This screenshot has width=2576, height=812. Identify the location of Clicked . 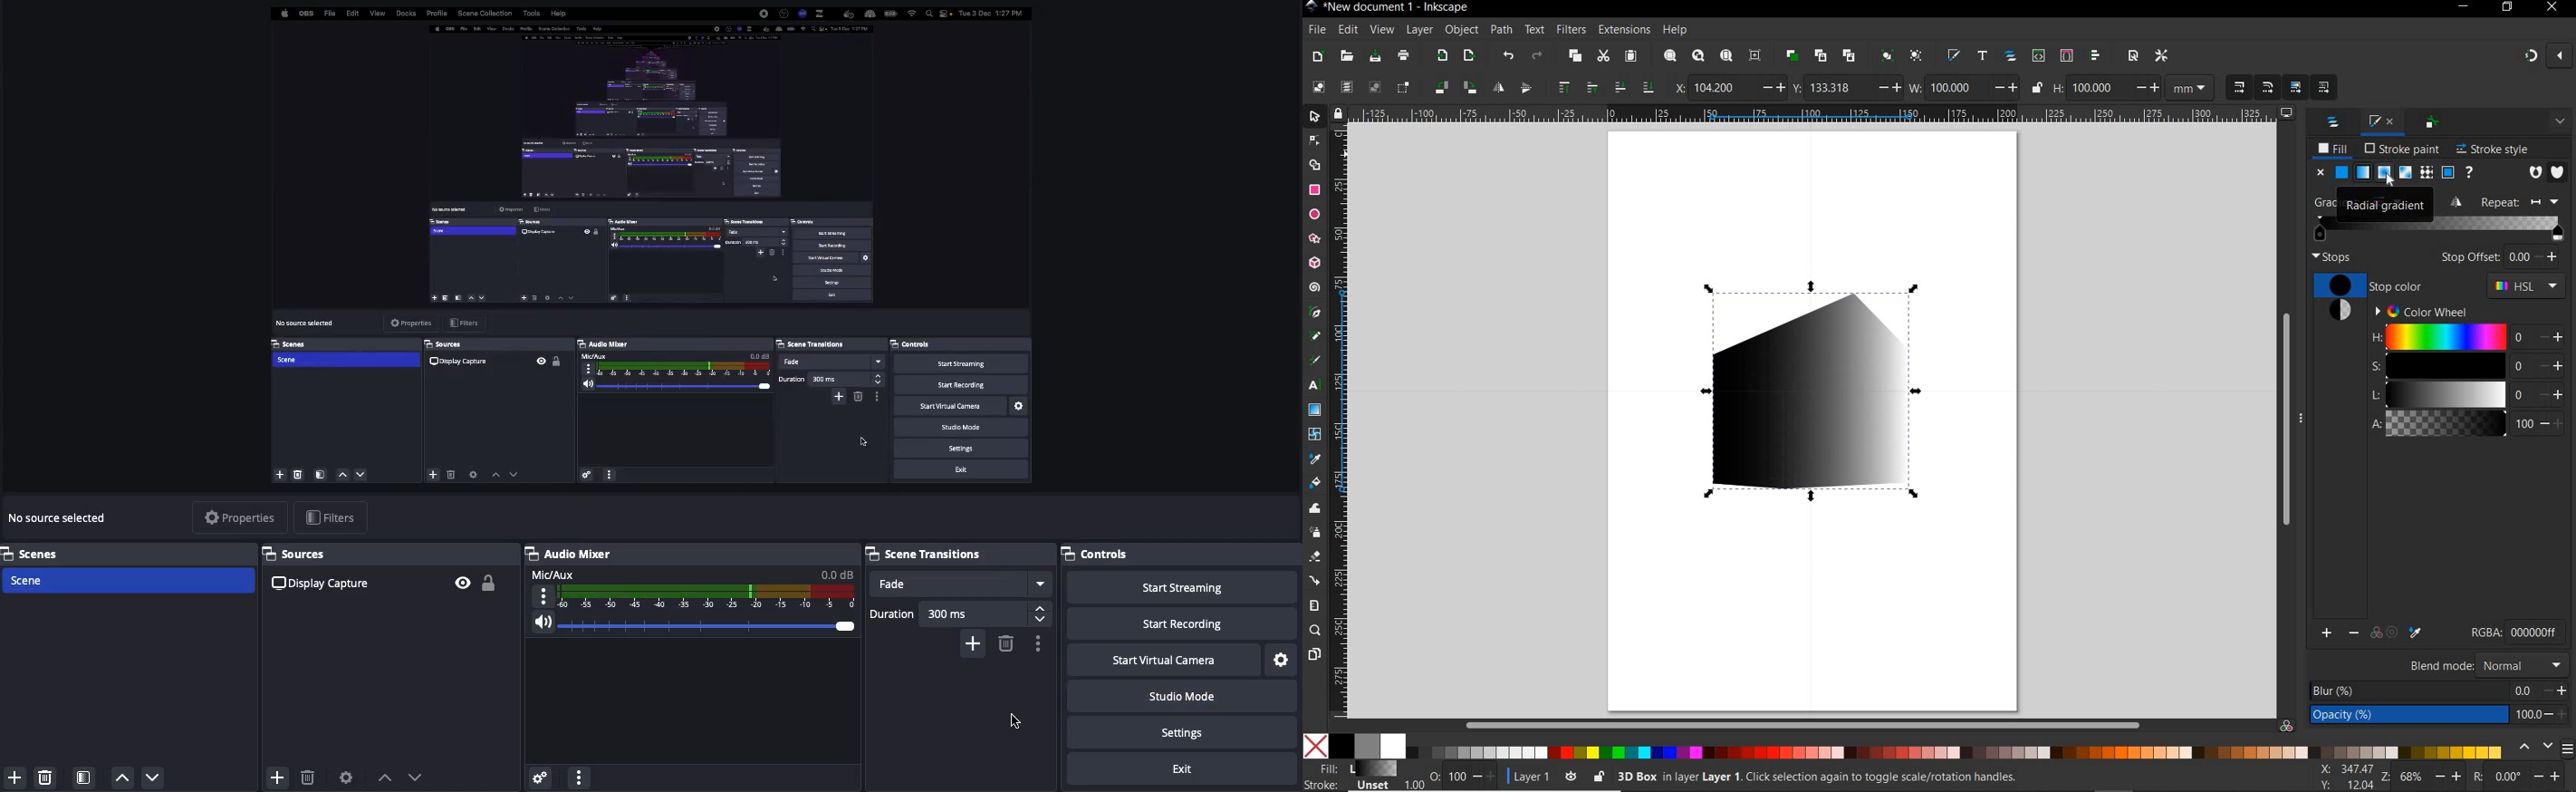
(1016, 721).